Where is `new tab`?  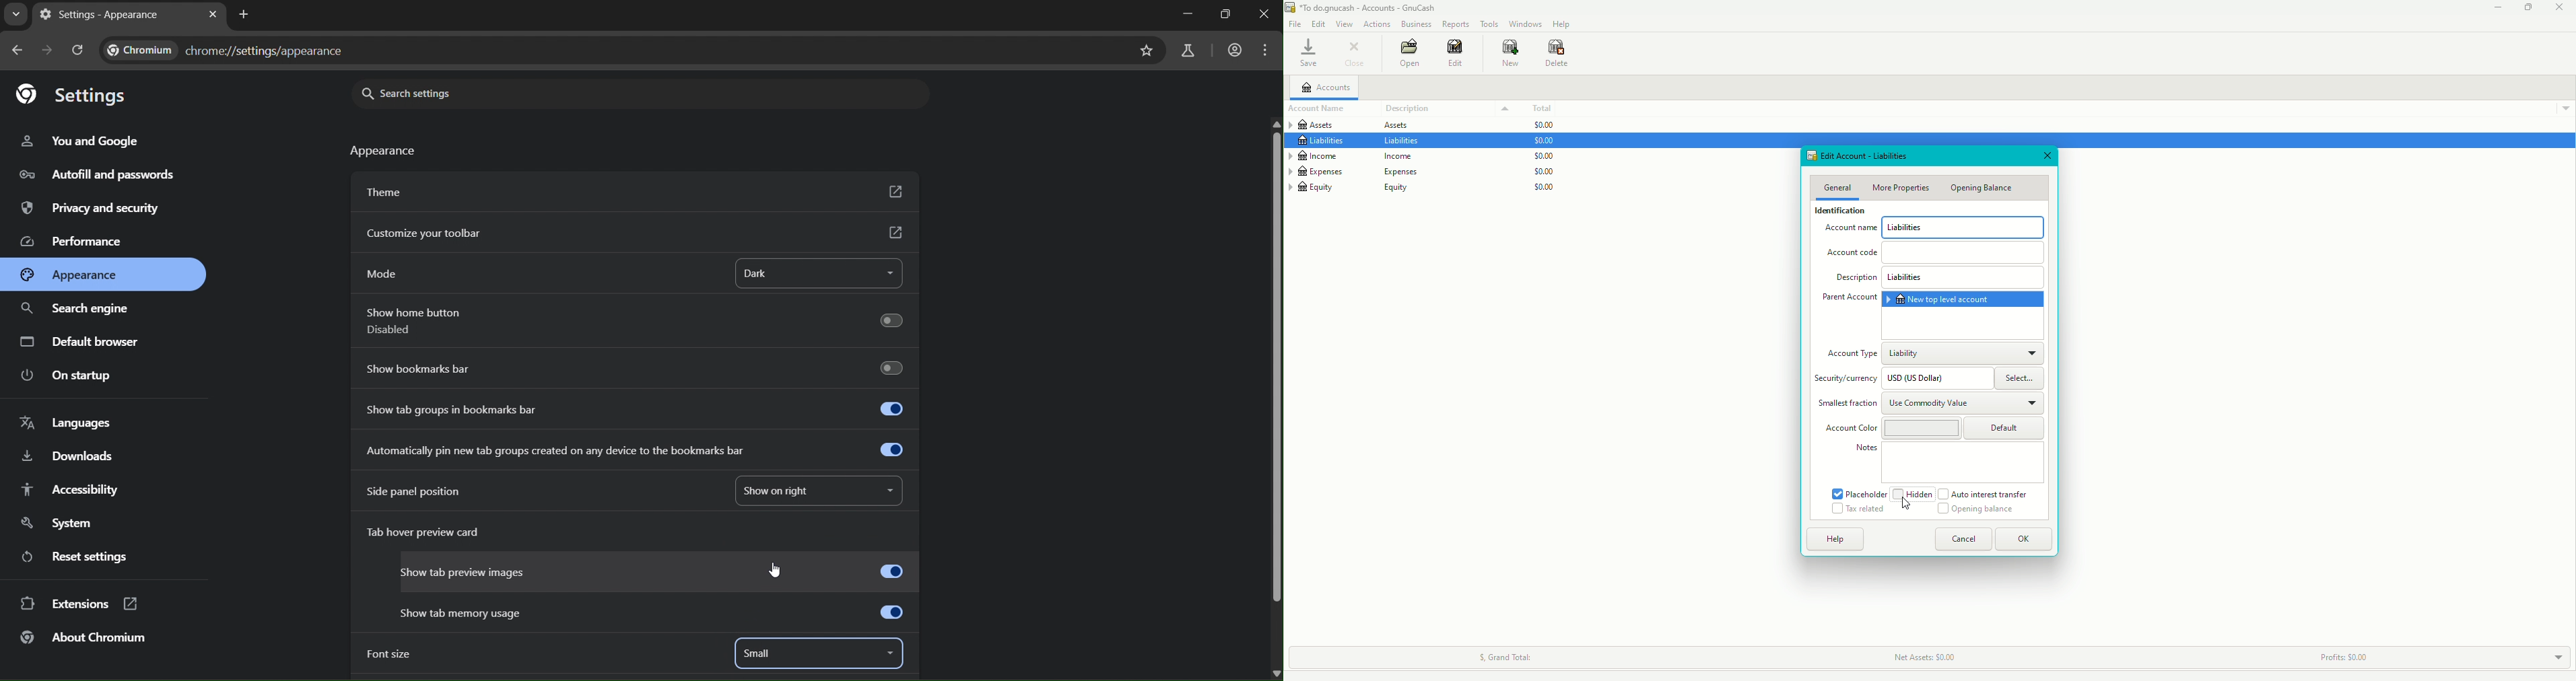
new tab is located at coordinates (243, 17).